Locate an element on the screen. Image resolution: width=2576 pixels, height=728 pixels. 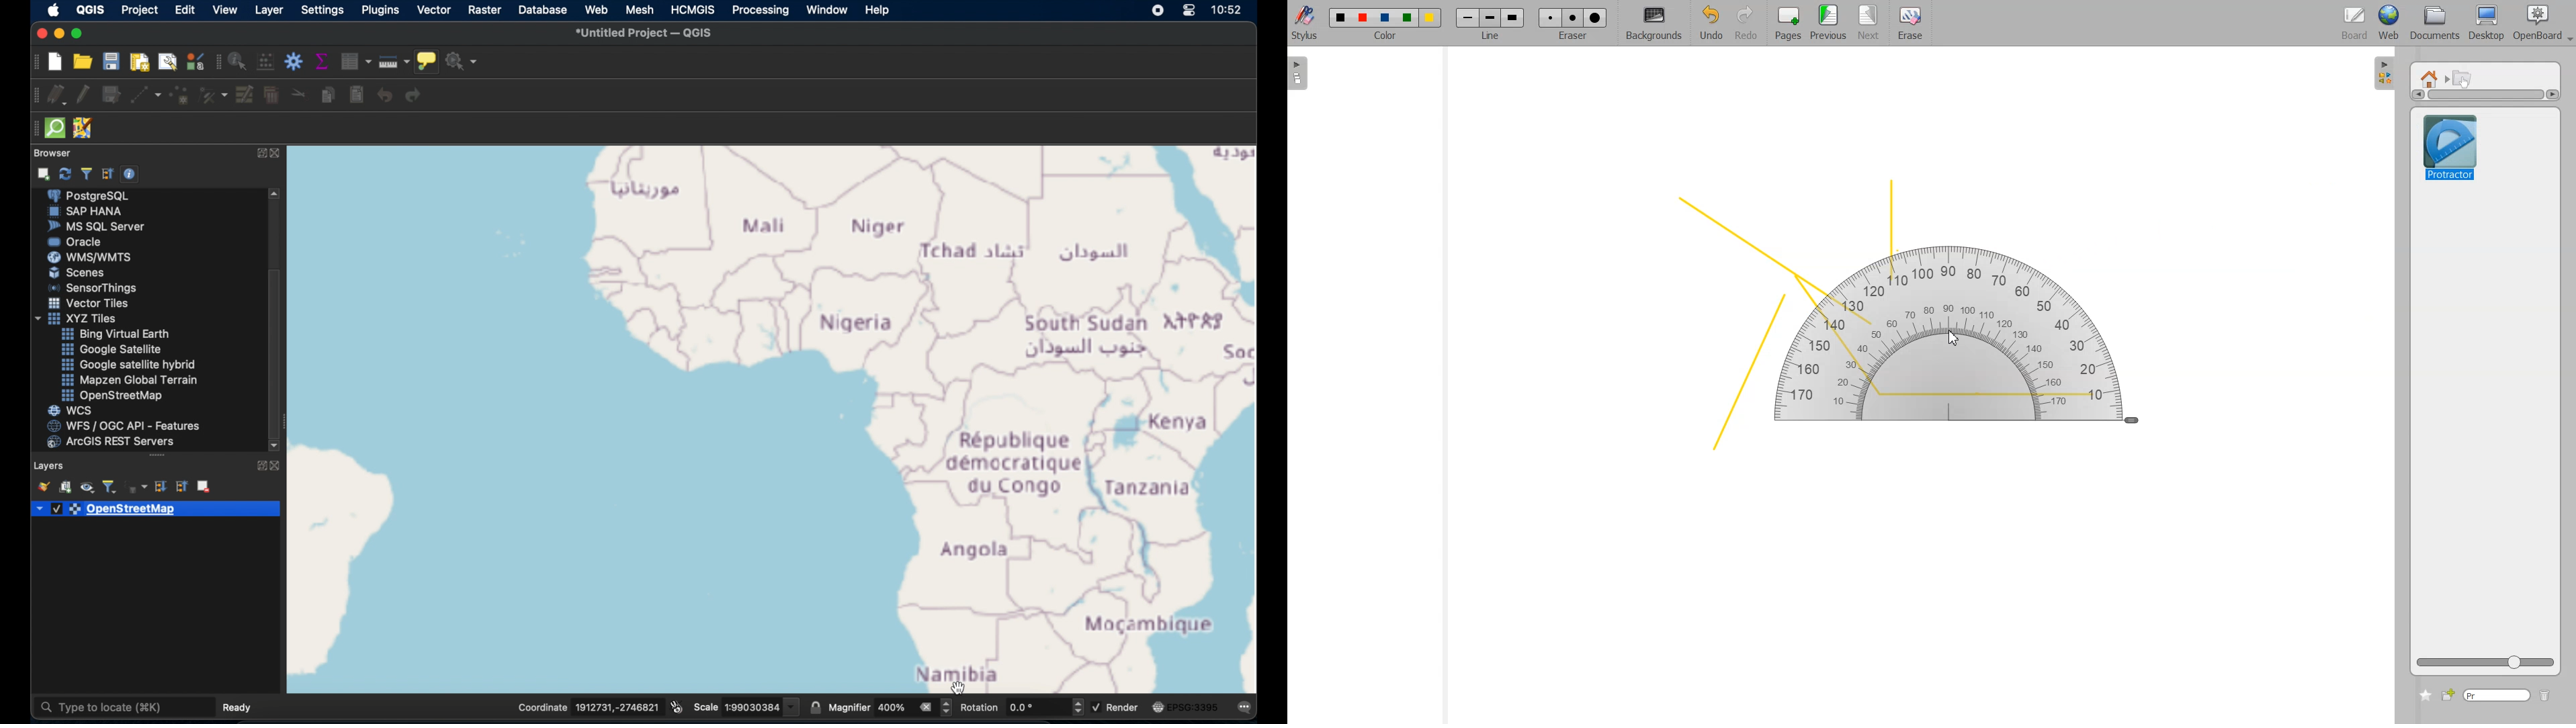
style manager is located at coordinates (194, 61).